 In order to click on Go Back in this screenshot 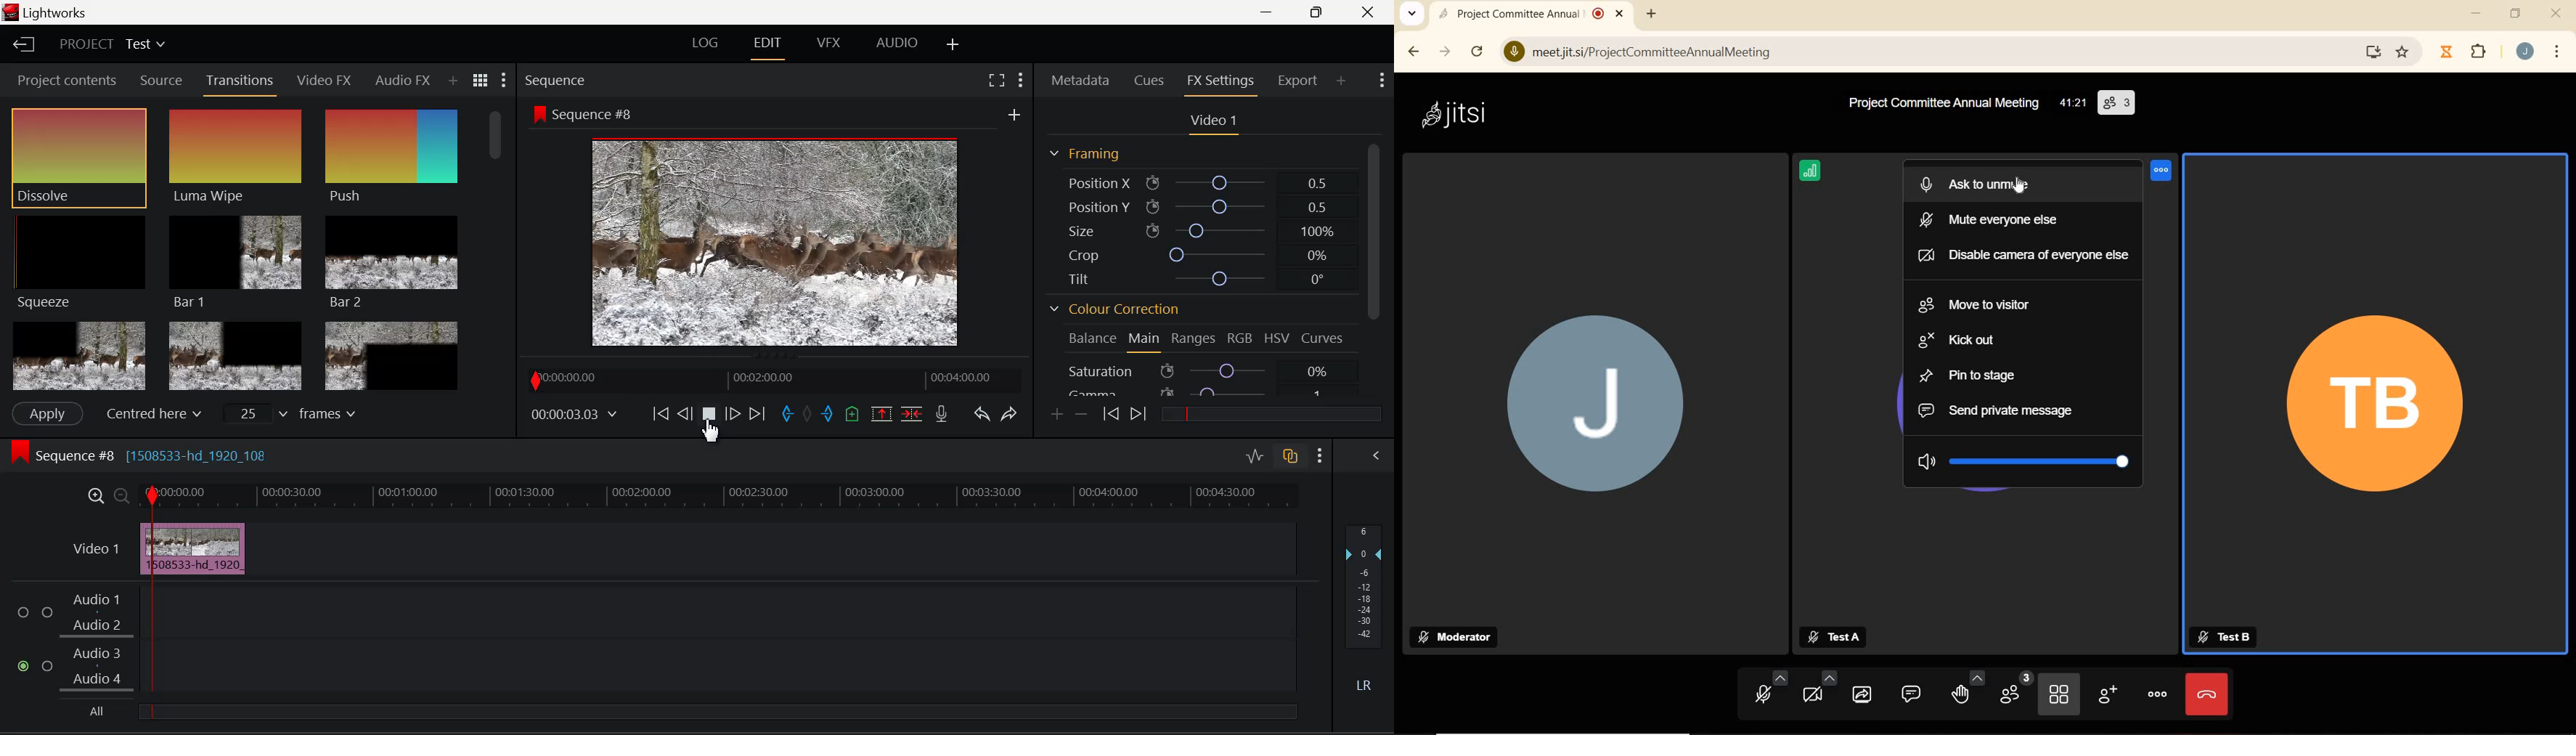, I will do `click(685, 415)`.